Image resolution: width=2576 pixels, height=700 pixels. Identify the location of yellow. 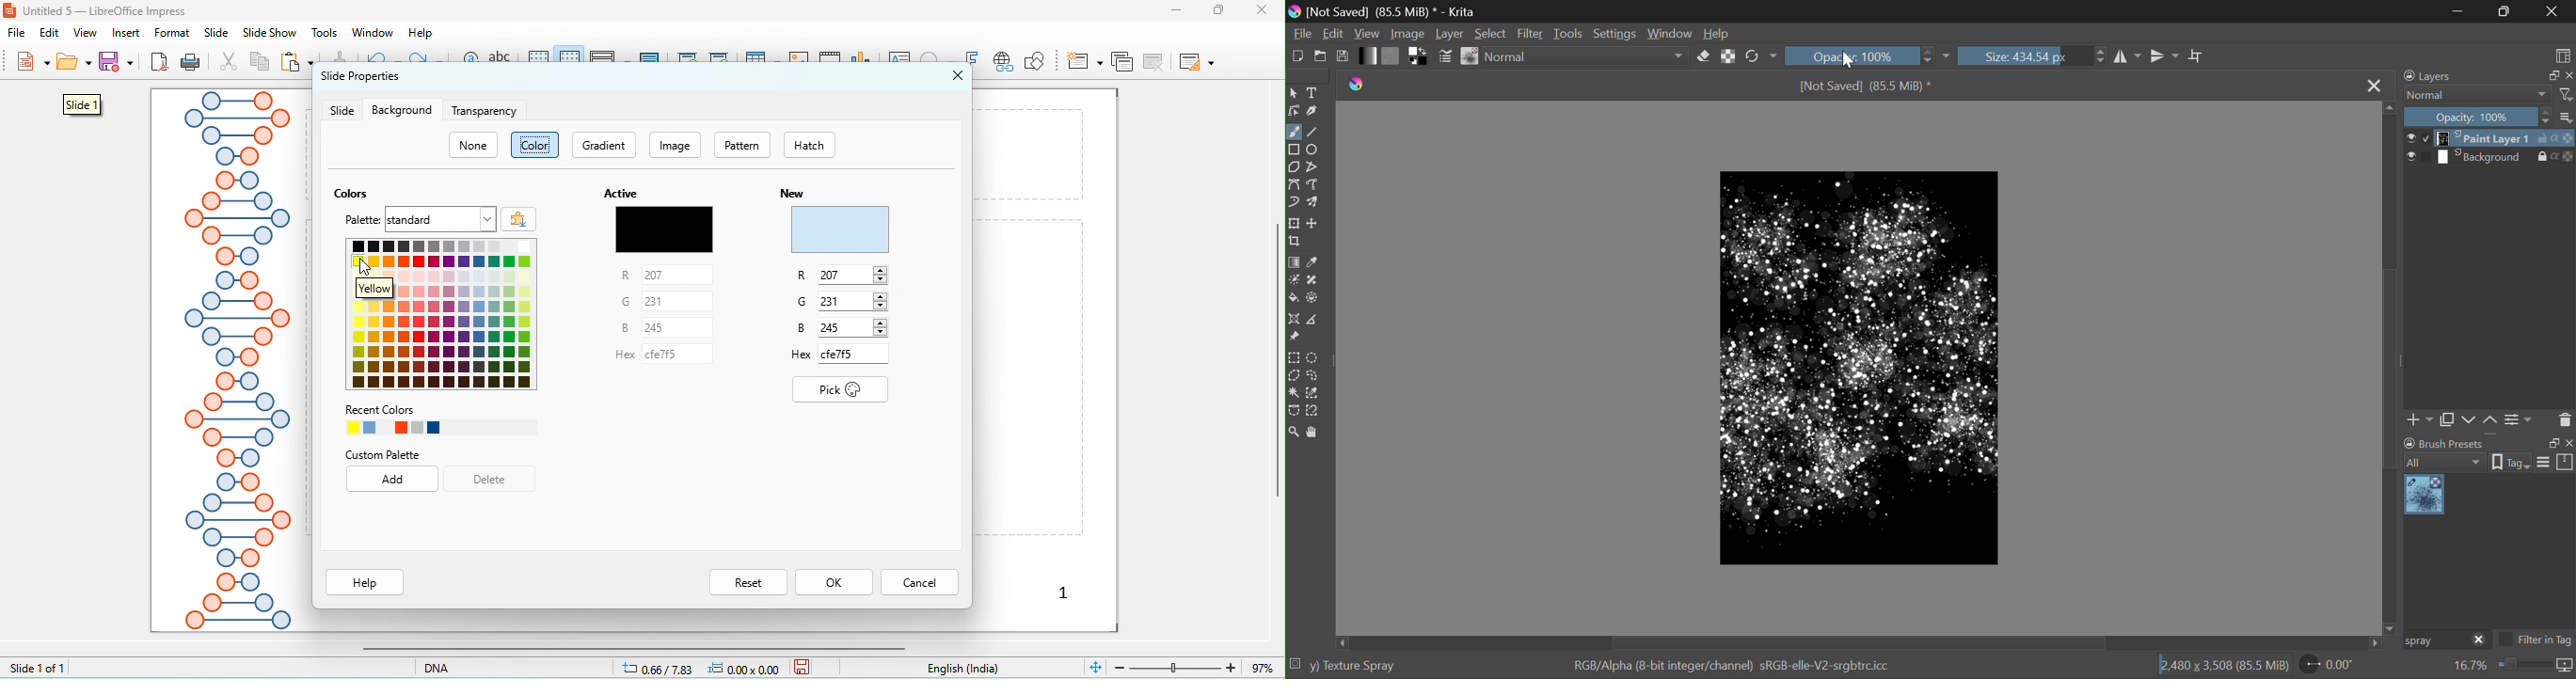
(395, 290).